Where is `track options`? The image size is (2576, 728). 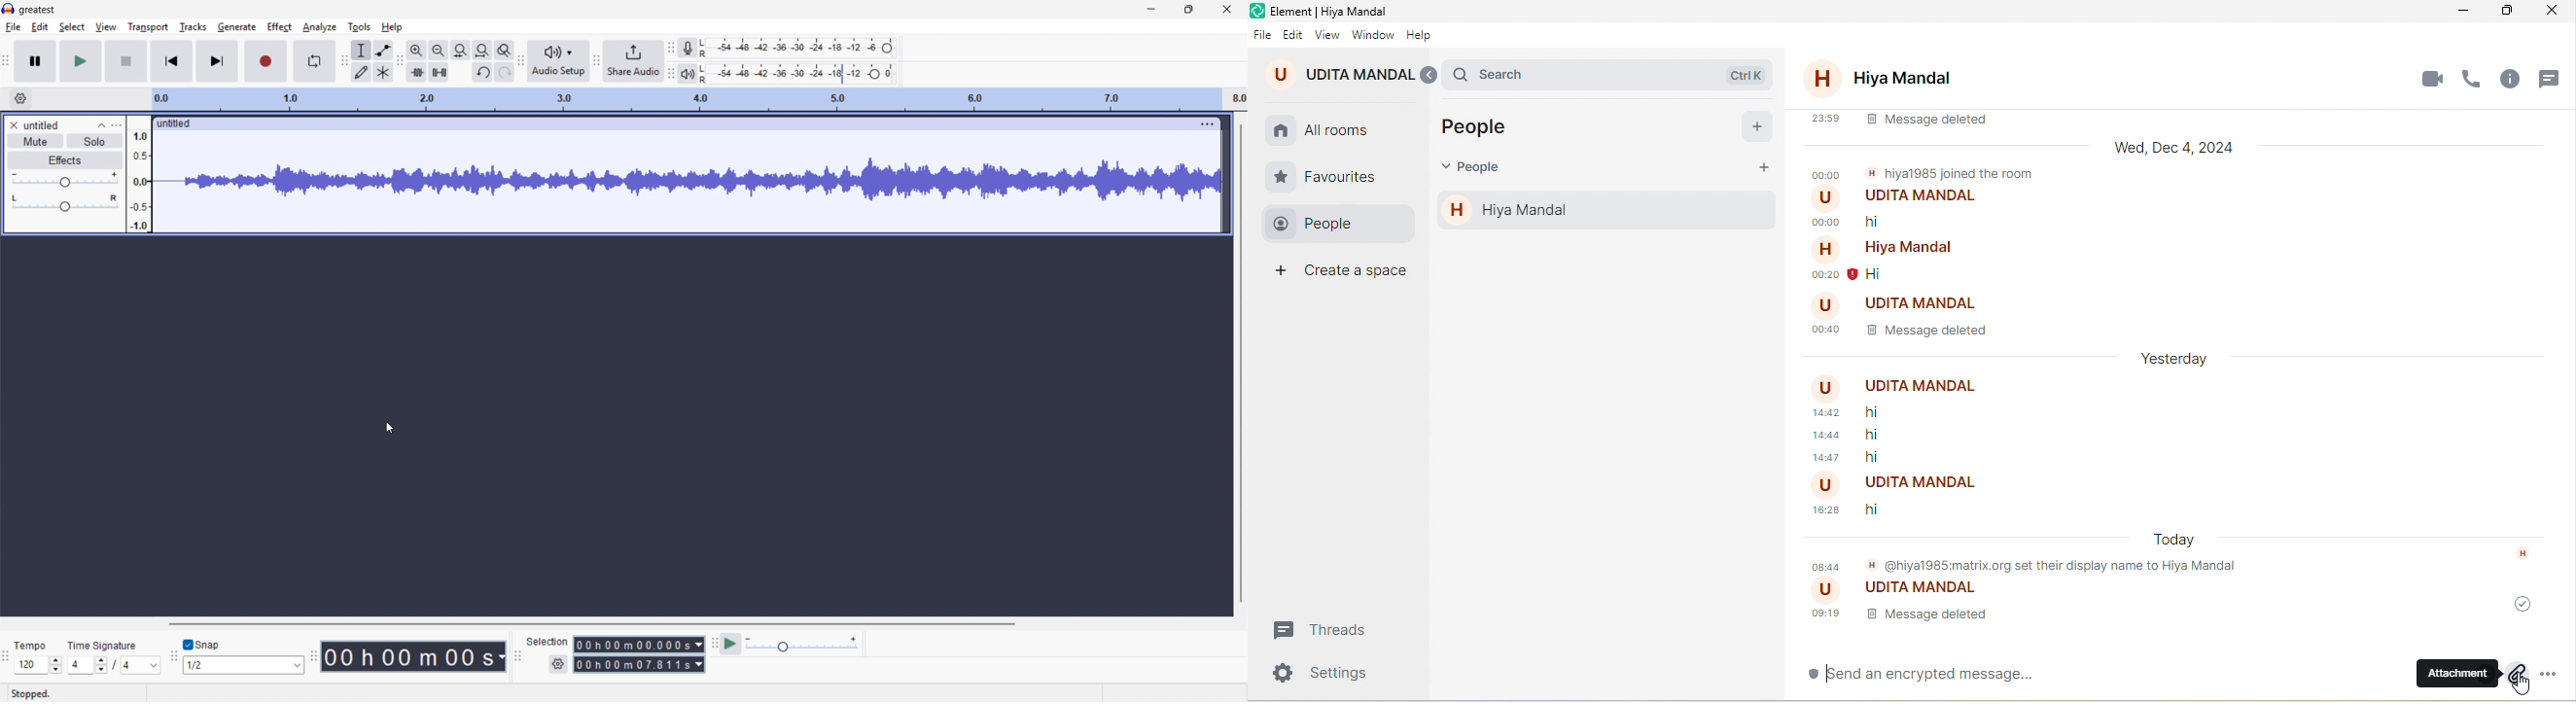 track options is located at coordinates (1199, 124).